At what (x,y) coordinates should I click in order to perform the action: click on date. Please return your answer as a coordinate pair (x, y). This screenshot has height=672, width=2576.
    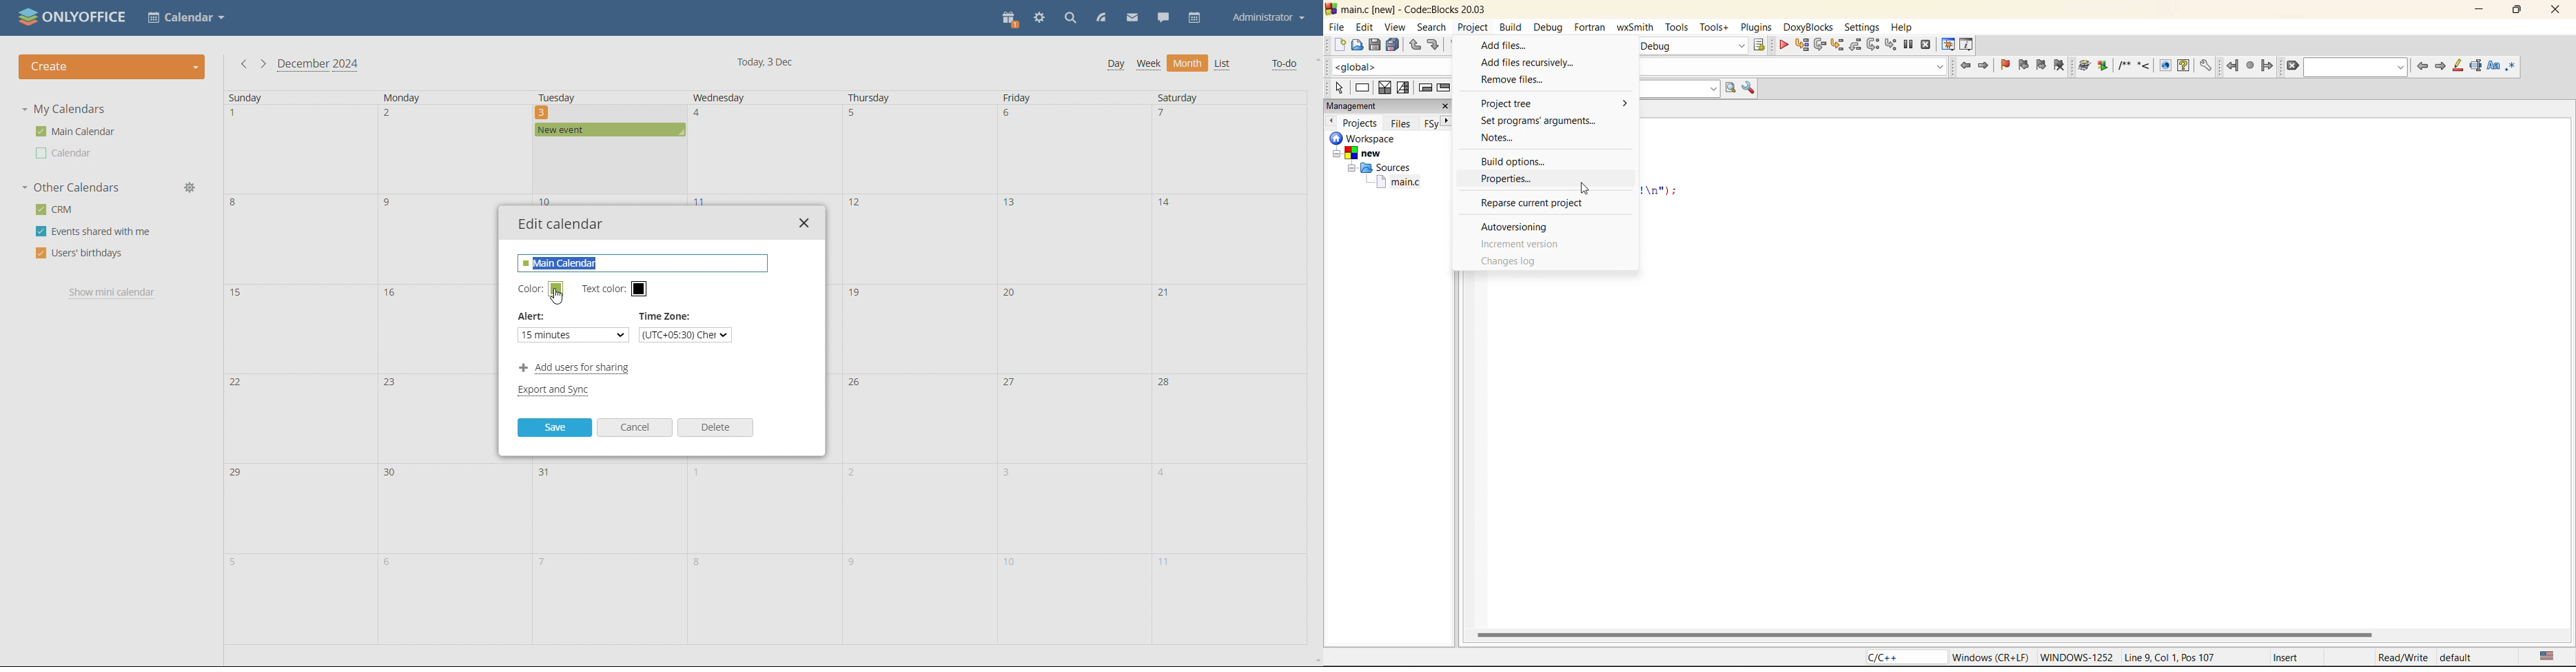
    Looking at the image, I should click on (1072, 329).